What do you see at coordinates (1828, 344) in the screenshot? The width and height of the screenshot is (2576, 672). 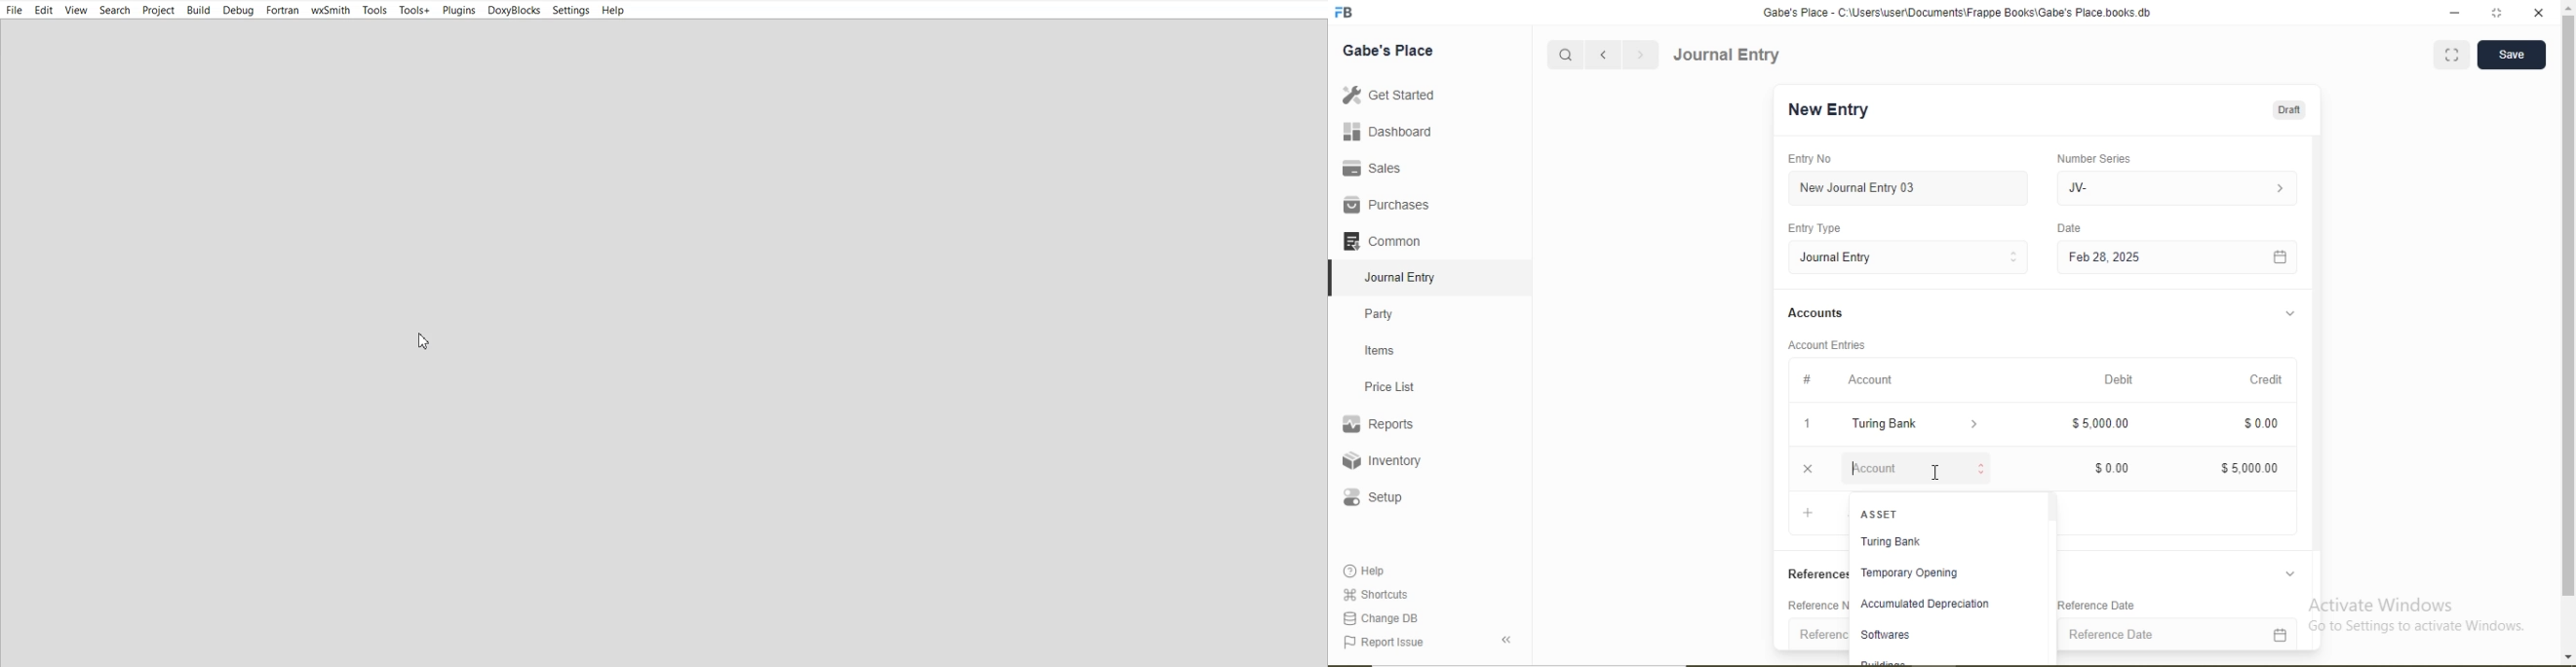 I see `Account Entries` at bounding box center [1828, 344].